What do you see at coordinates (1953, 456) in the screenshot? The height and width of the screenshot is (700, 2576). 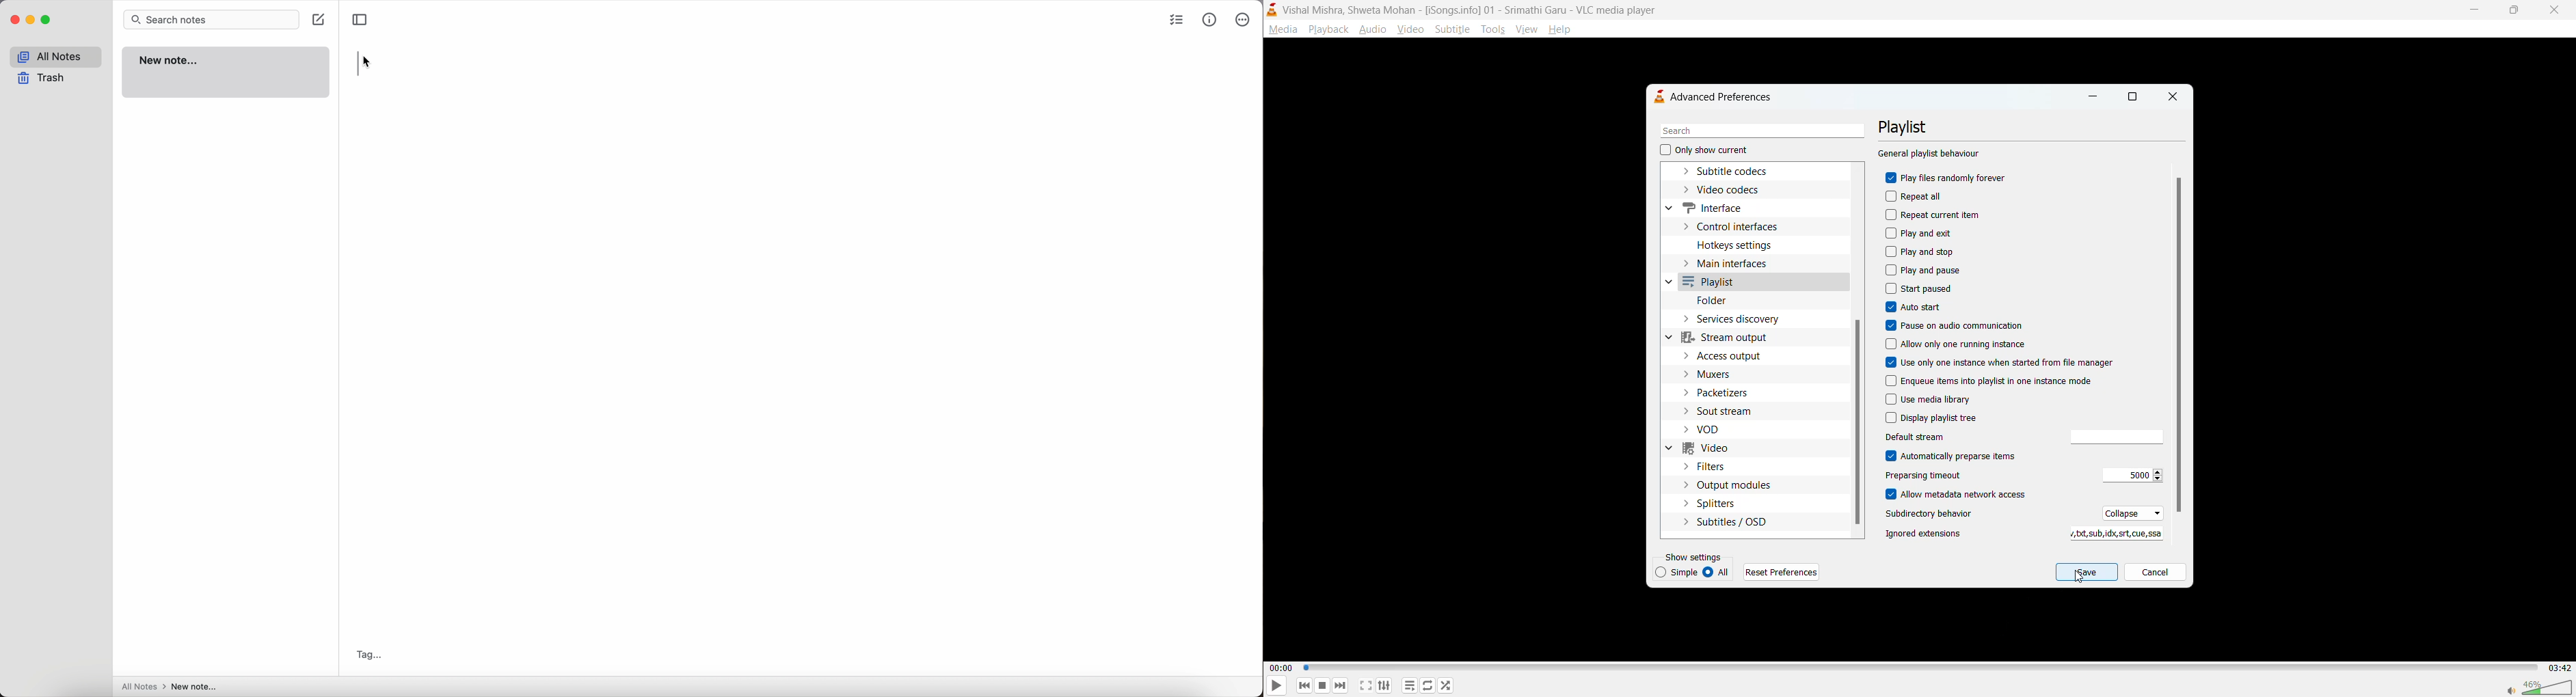 I see `automatically preparse items` at bounding box center [1953, 456].